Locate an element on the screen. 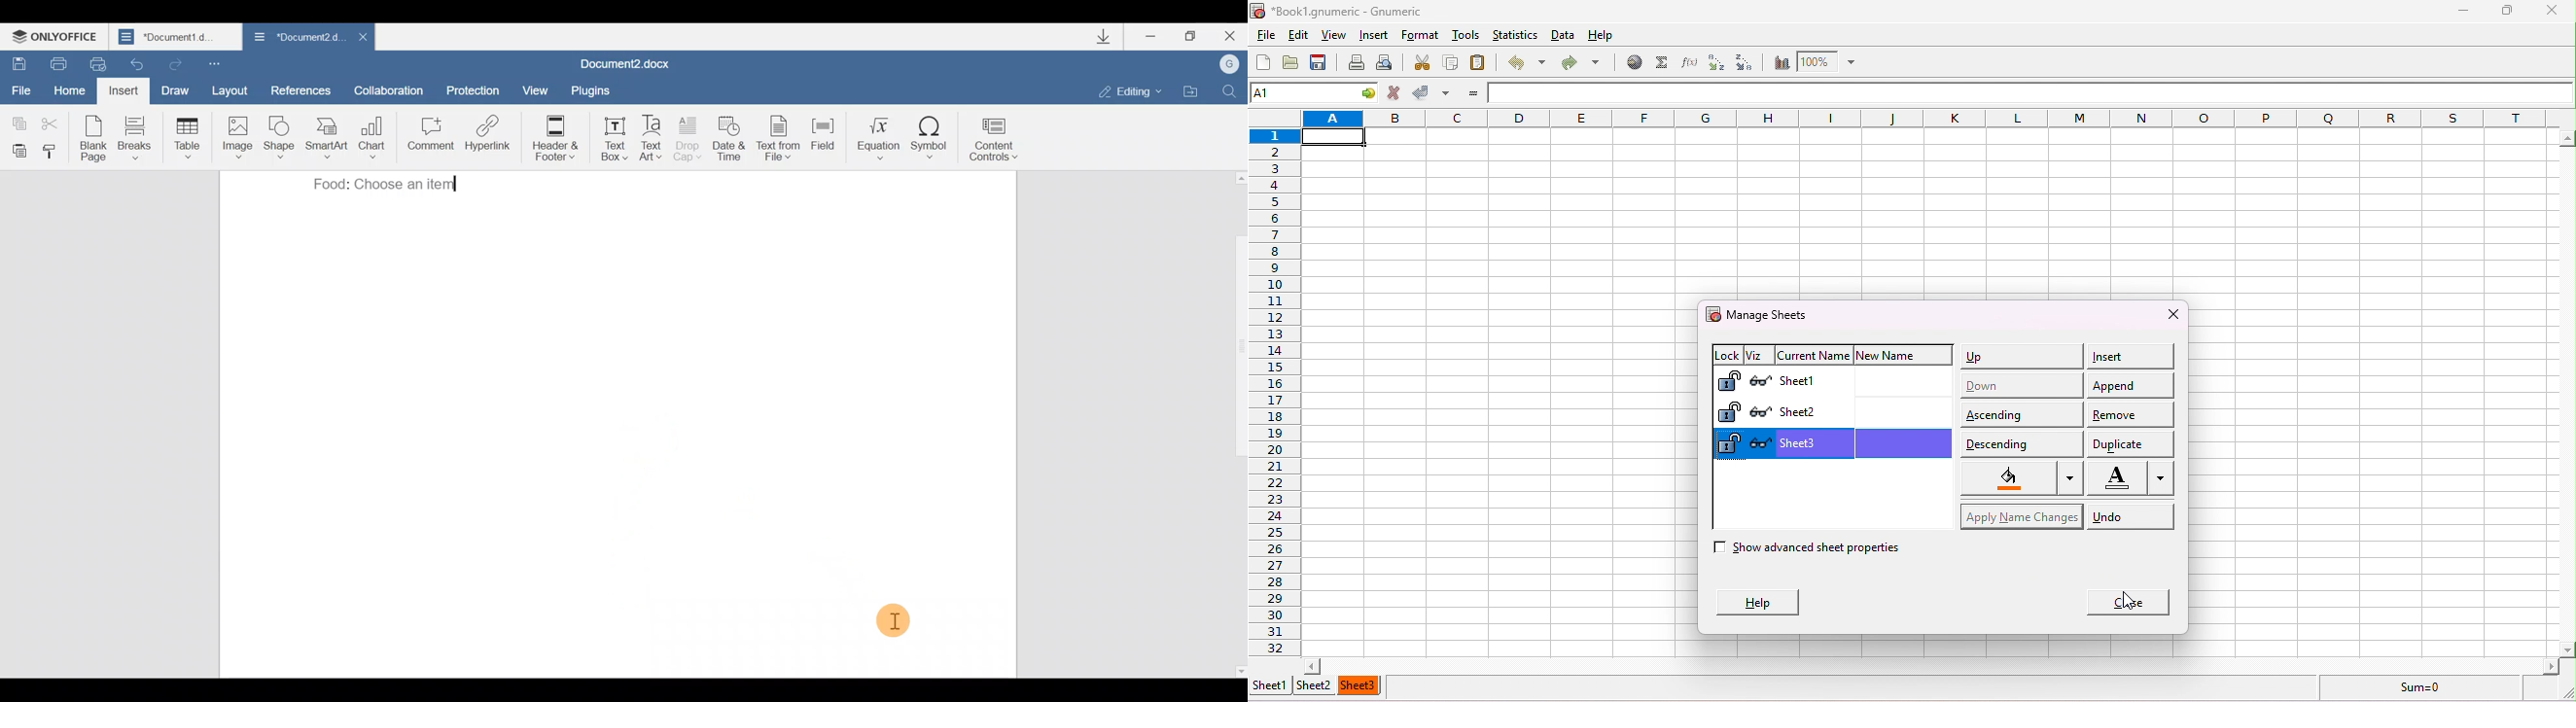 Image resolution: width=2576 pixels, height=728 pixels. Lock sheet 1 is located at coordinates (1729, 382).